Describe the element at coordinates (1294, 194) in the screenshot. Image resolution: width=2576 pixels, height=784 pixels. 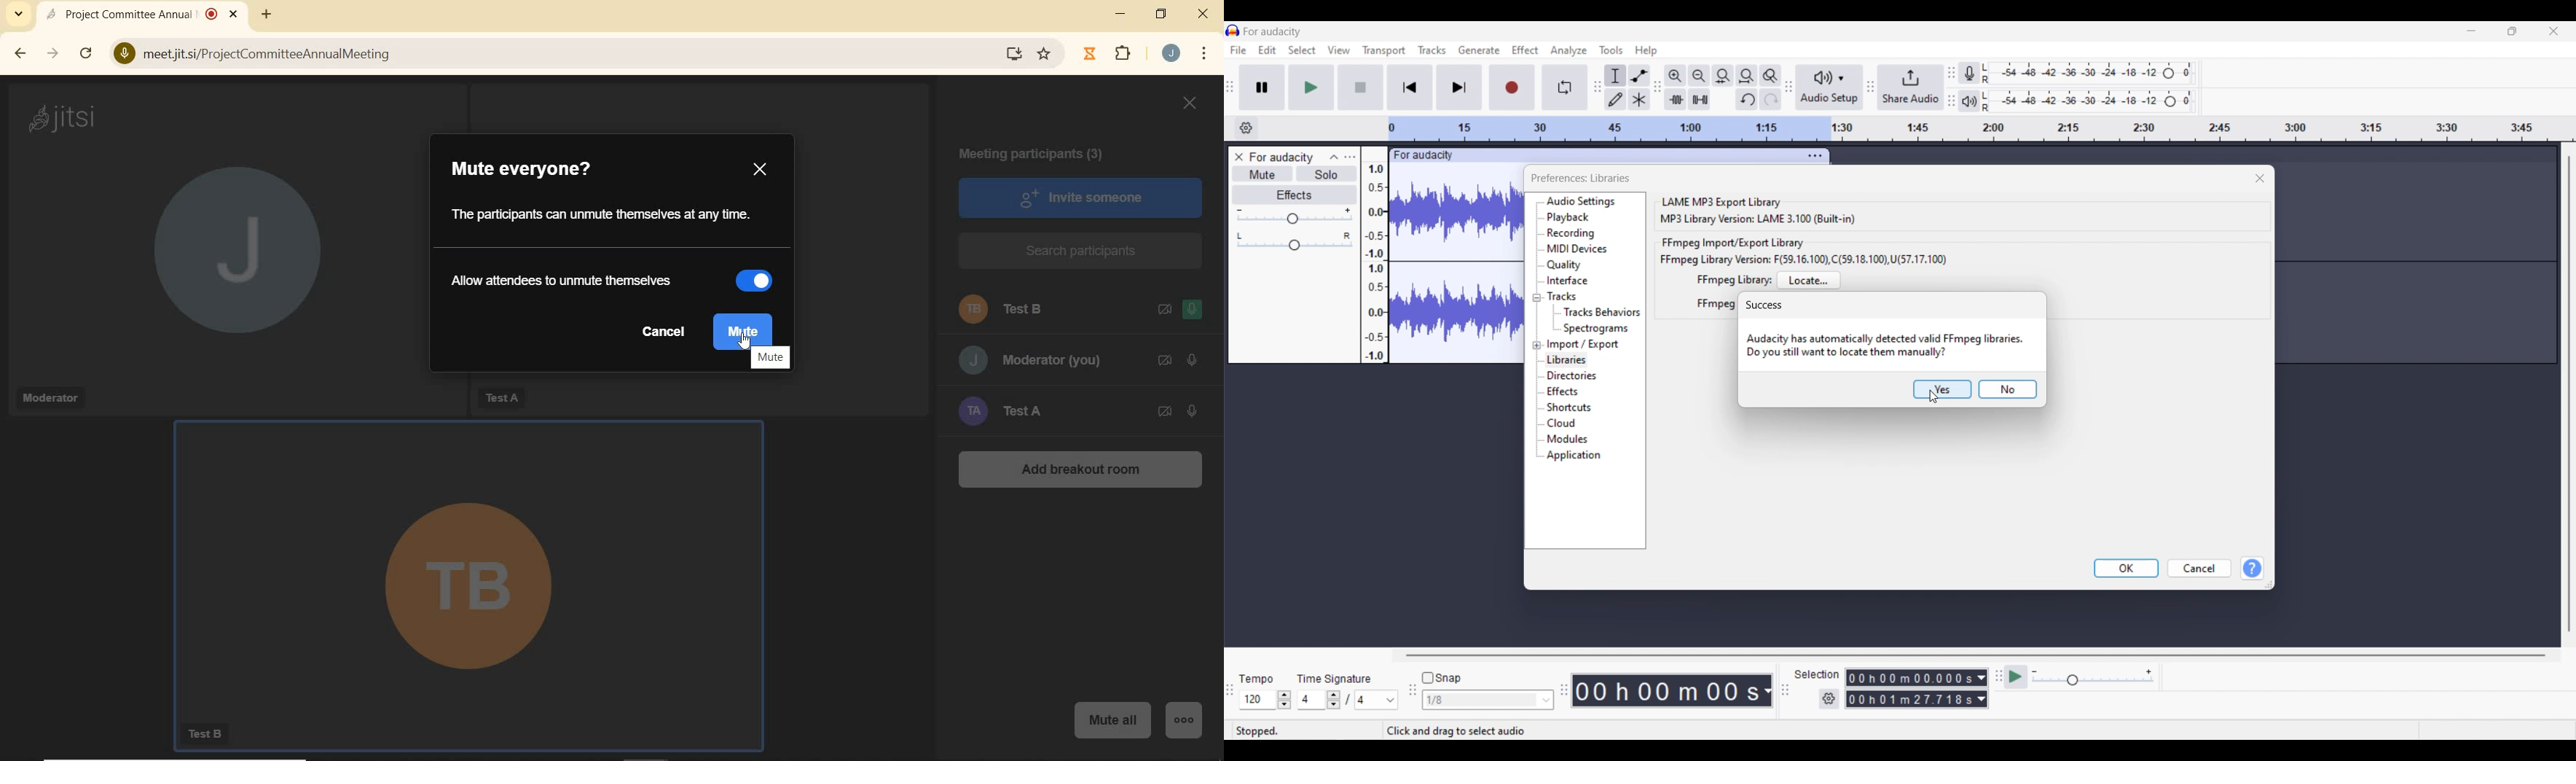
I see `Effects` at that location.